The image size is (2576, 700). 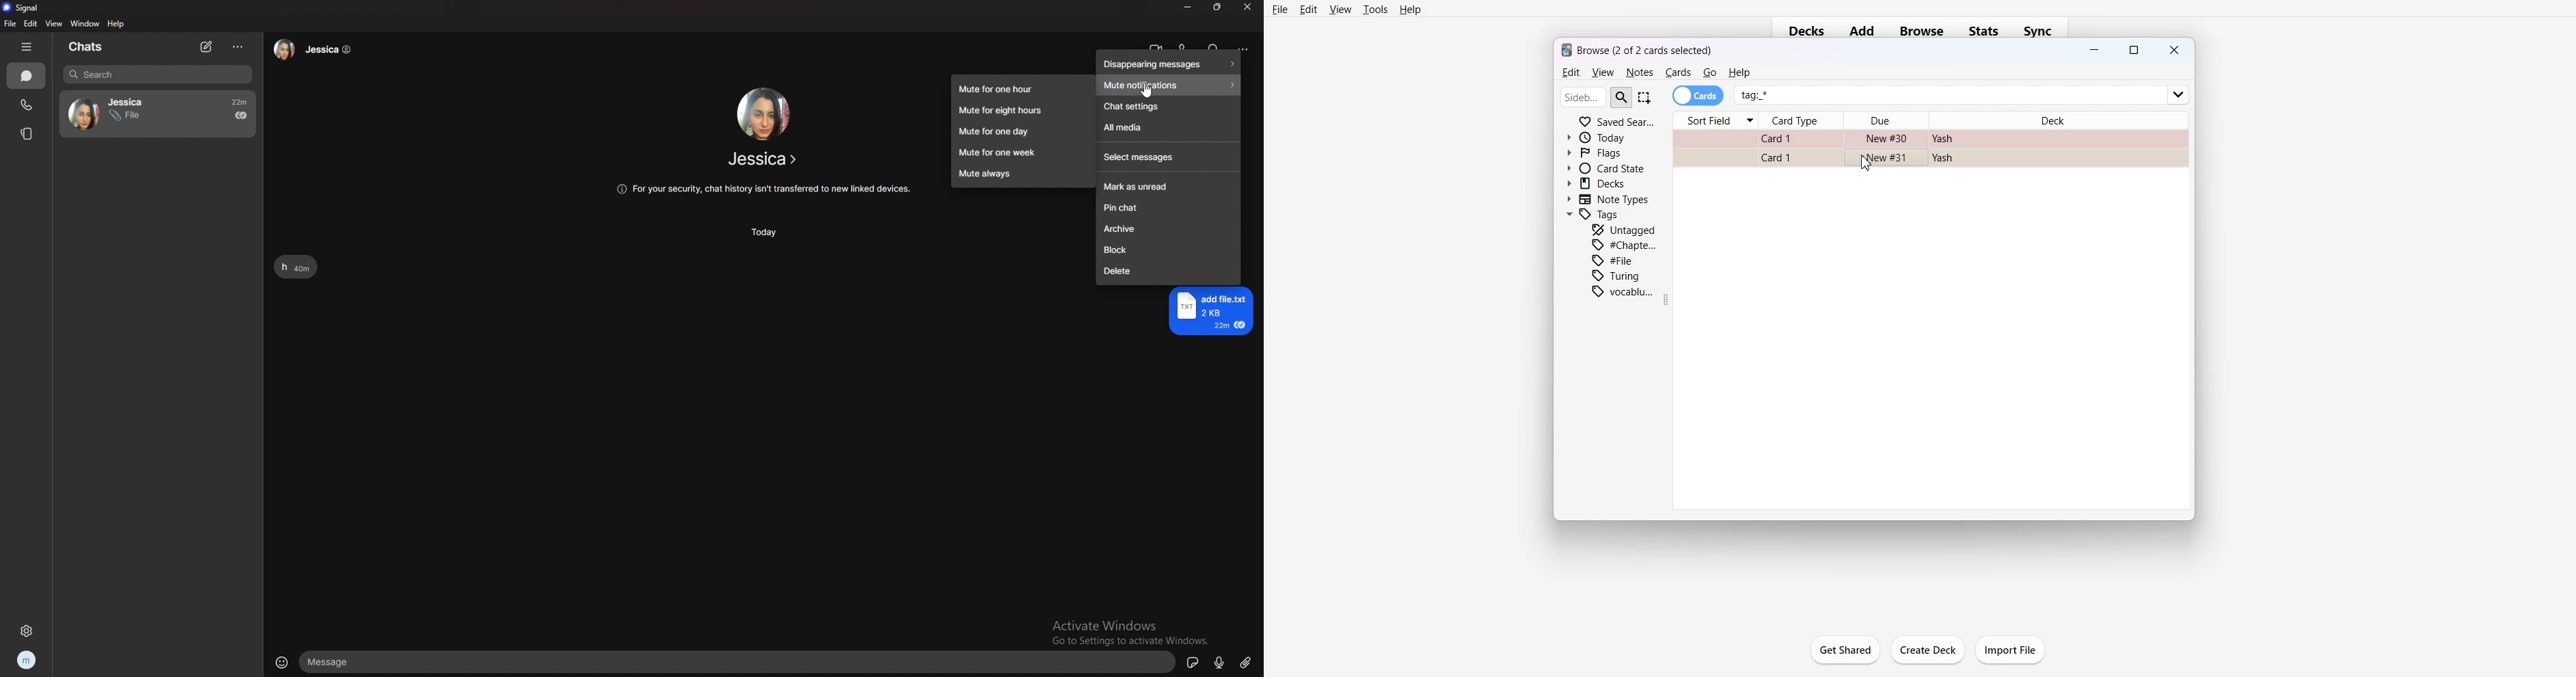 I want to click on Card State, so click(x=1605, y=168).